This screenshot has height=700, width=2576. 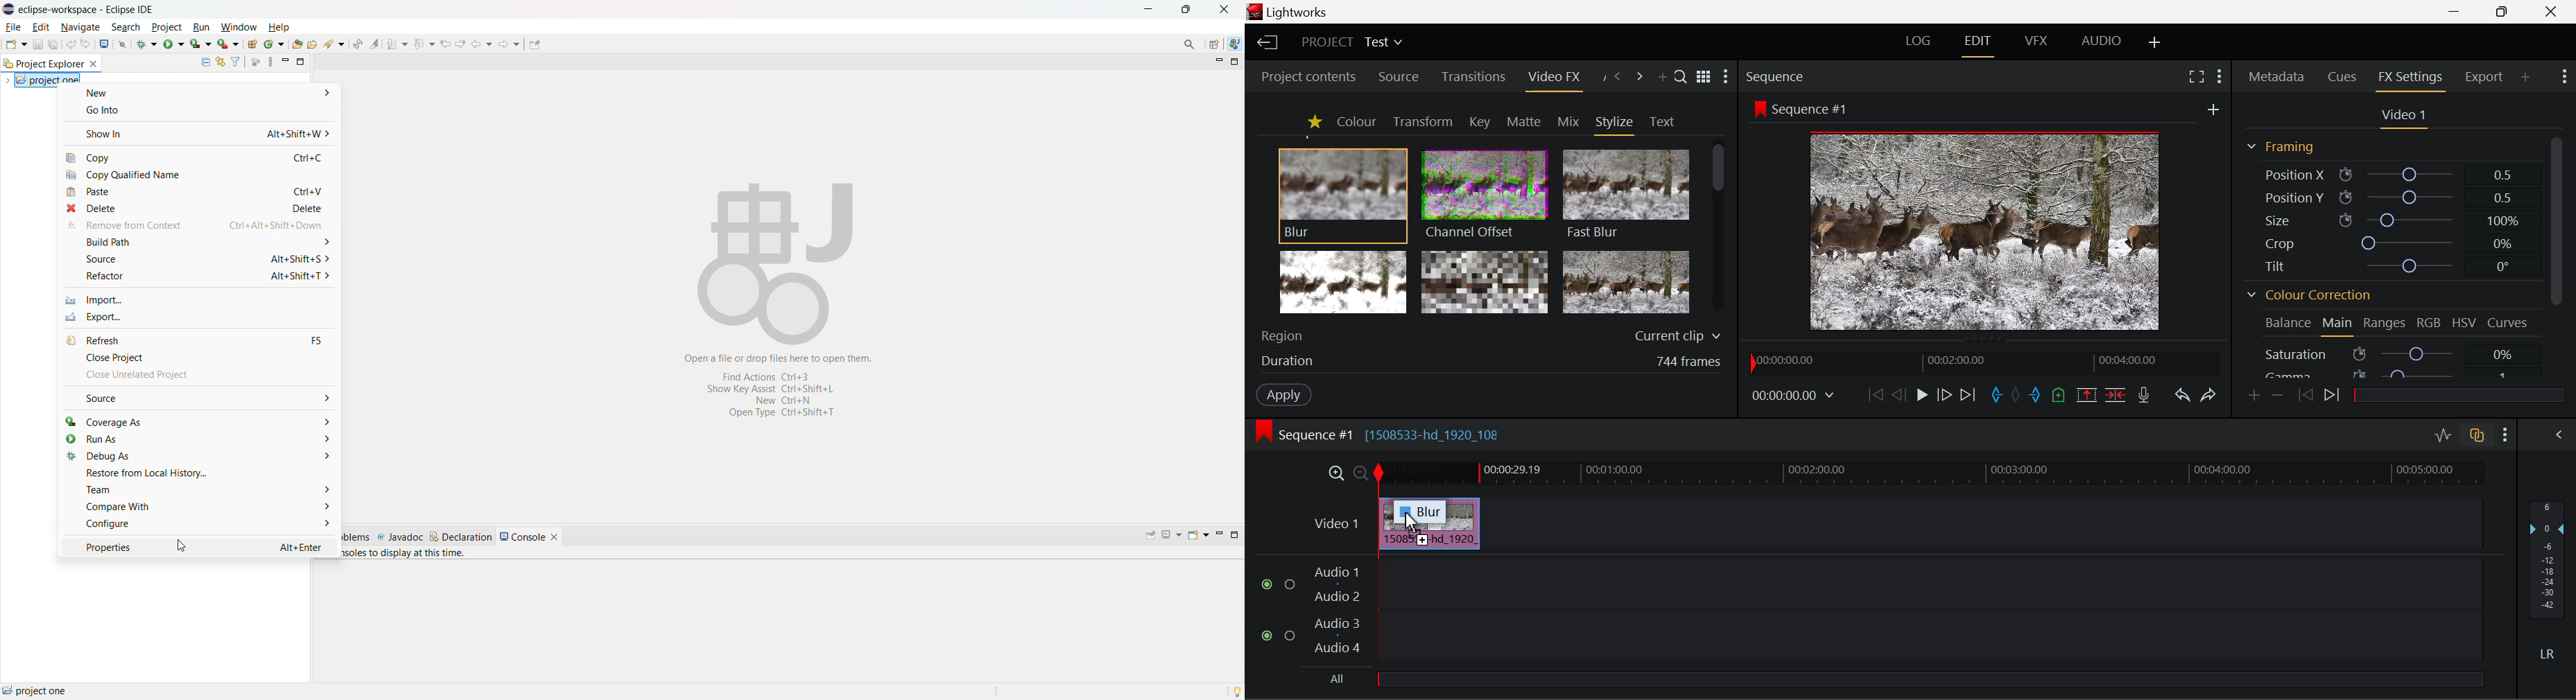 I want to click on cursor, so click(x=1411, y=521).